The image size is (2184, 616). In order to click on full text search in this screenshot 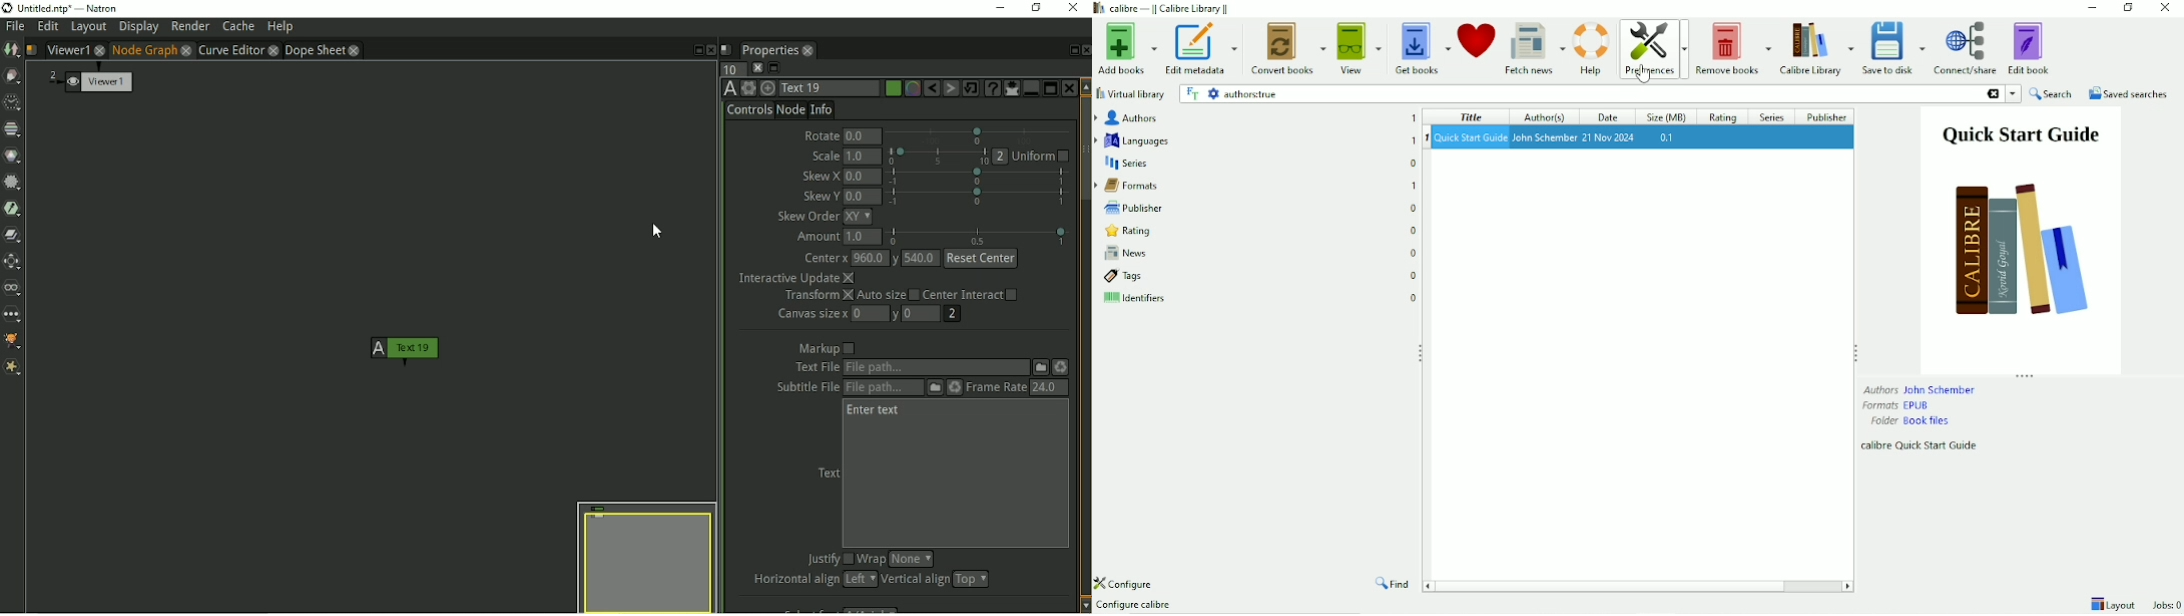, I will do `click(1193, 95)`.